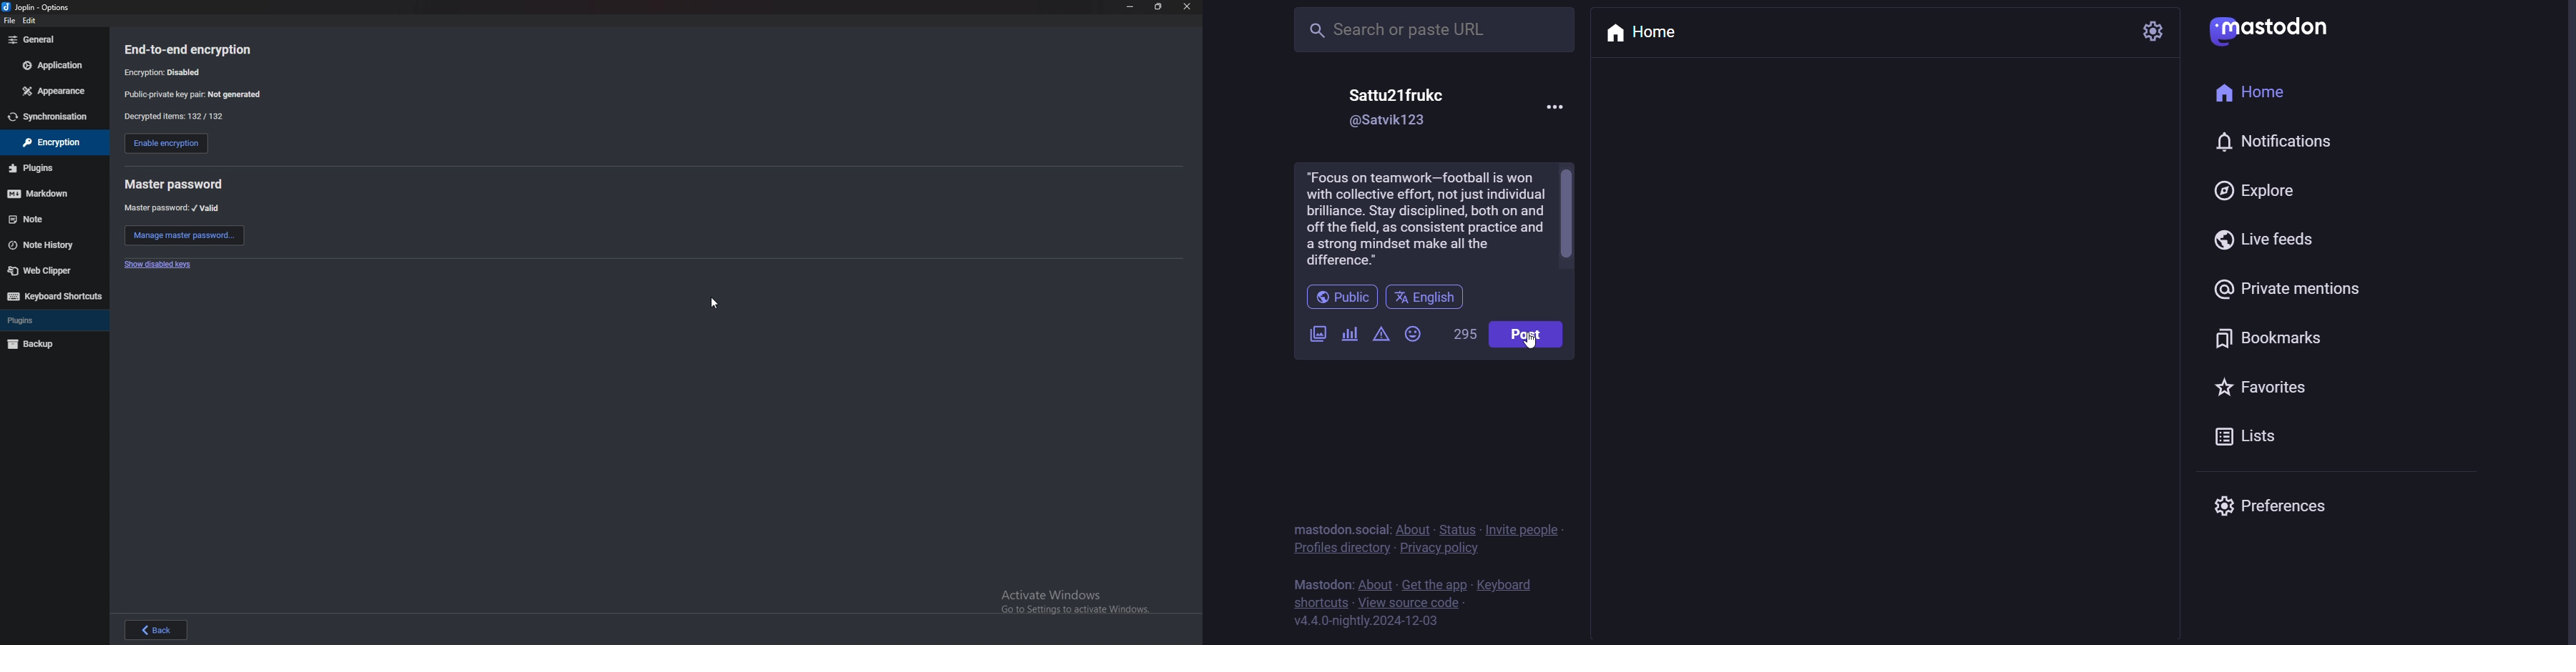 This screenshot has width=2576, height=672. I want to click on mastodon, so click(1320, 584).